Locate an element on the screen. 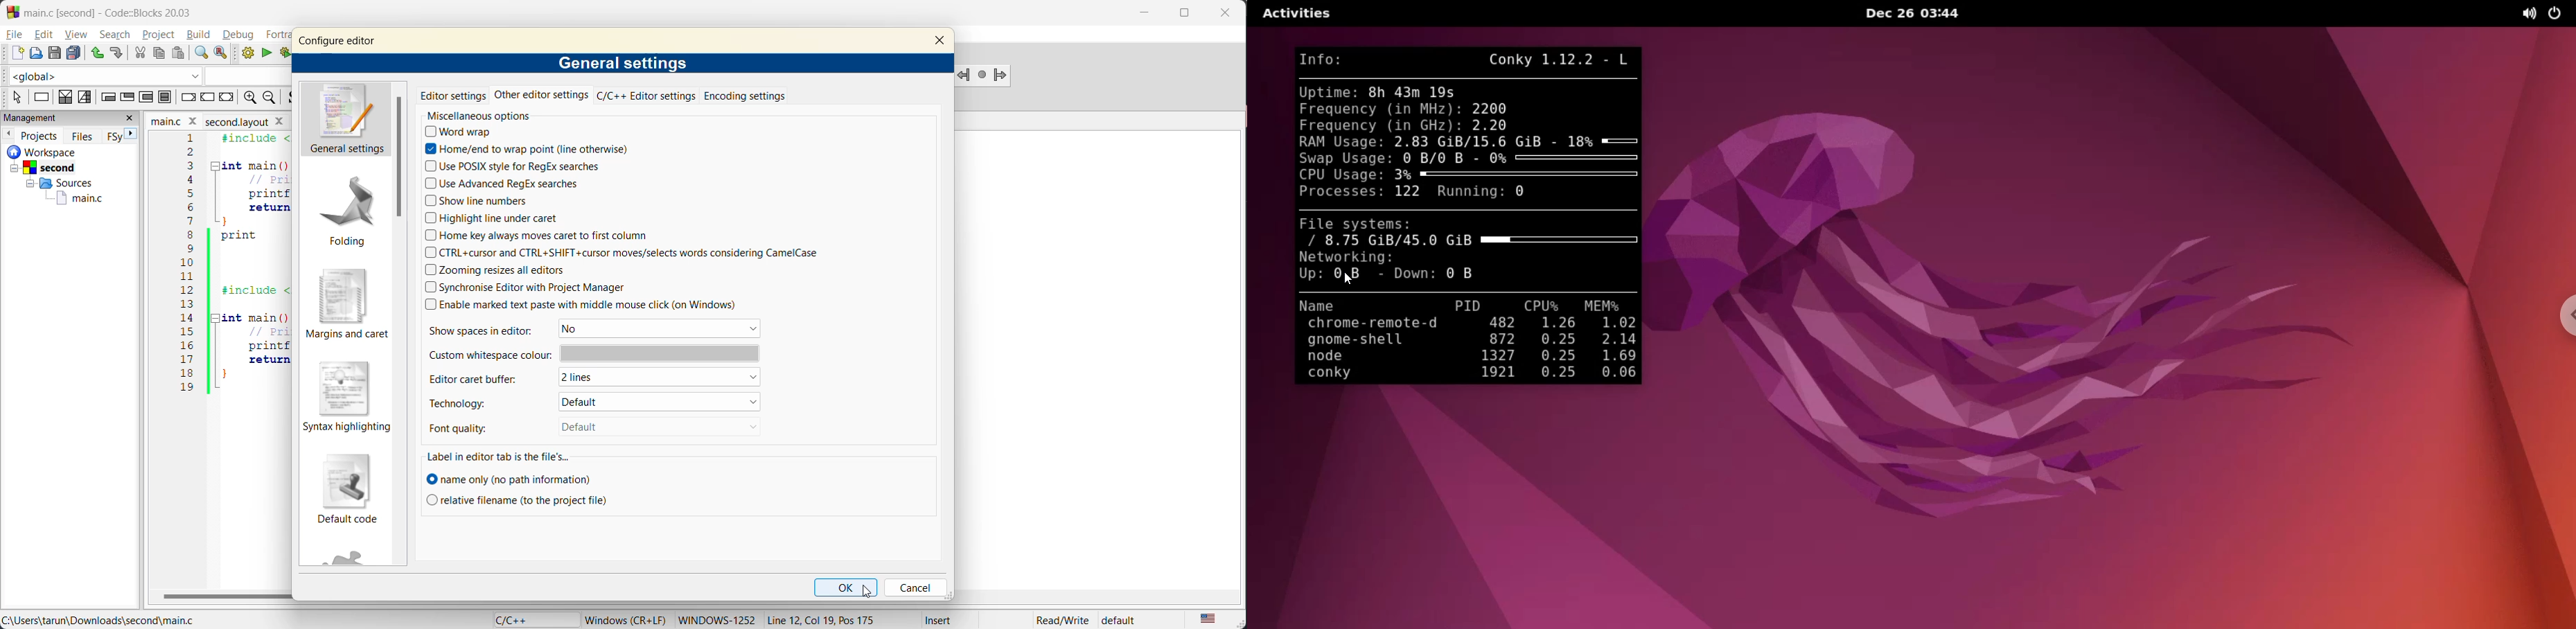  save everything is located at coordinates (73, 53).